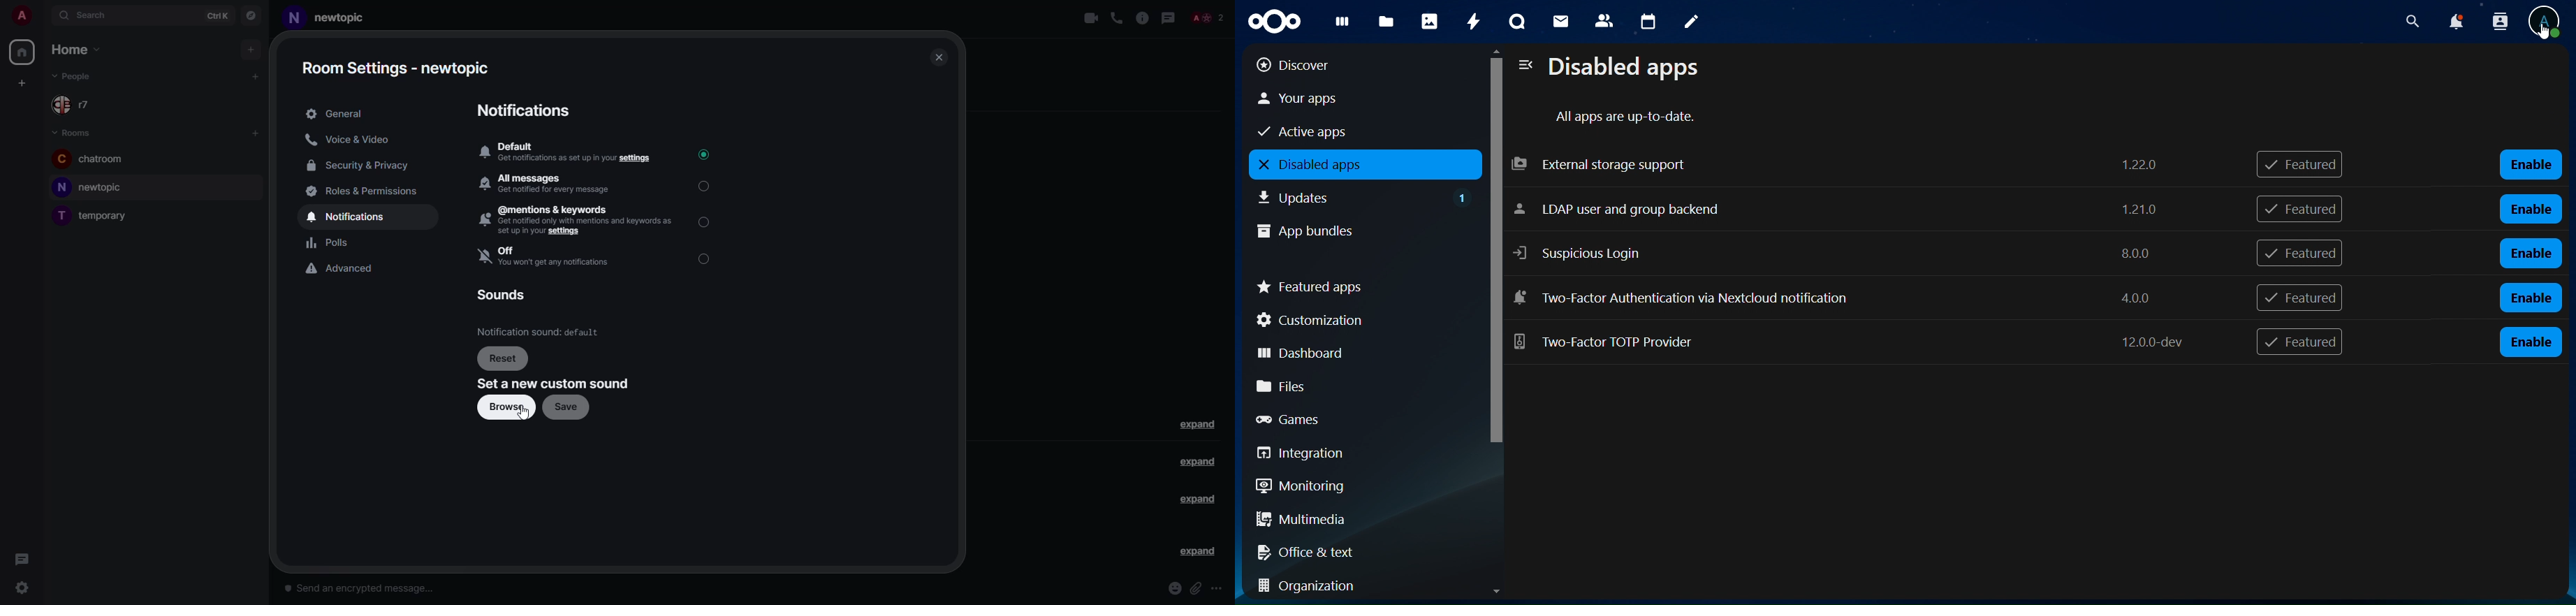 Image resolution: width=2576 pixels, height=616 pixels. I want to click on dashboard, so click(1340, 24).